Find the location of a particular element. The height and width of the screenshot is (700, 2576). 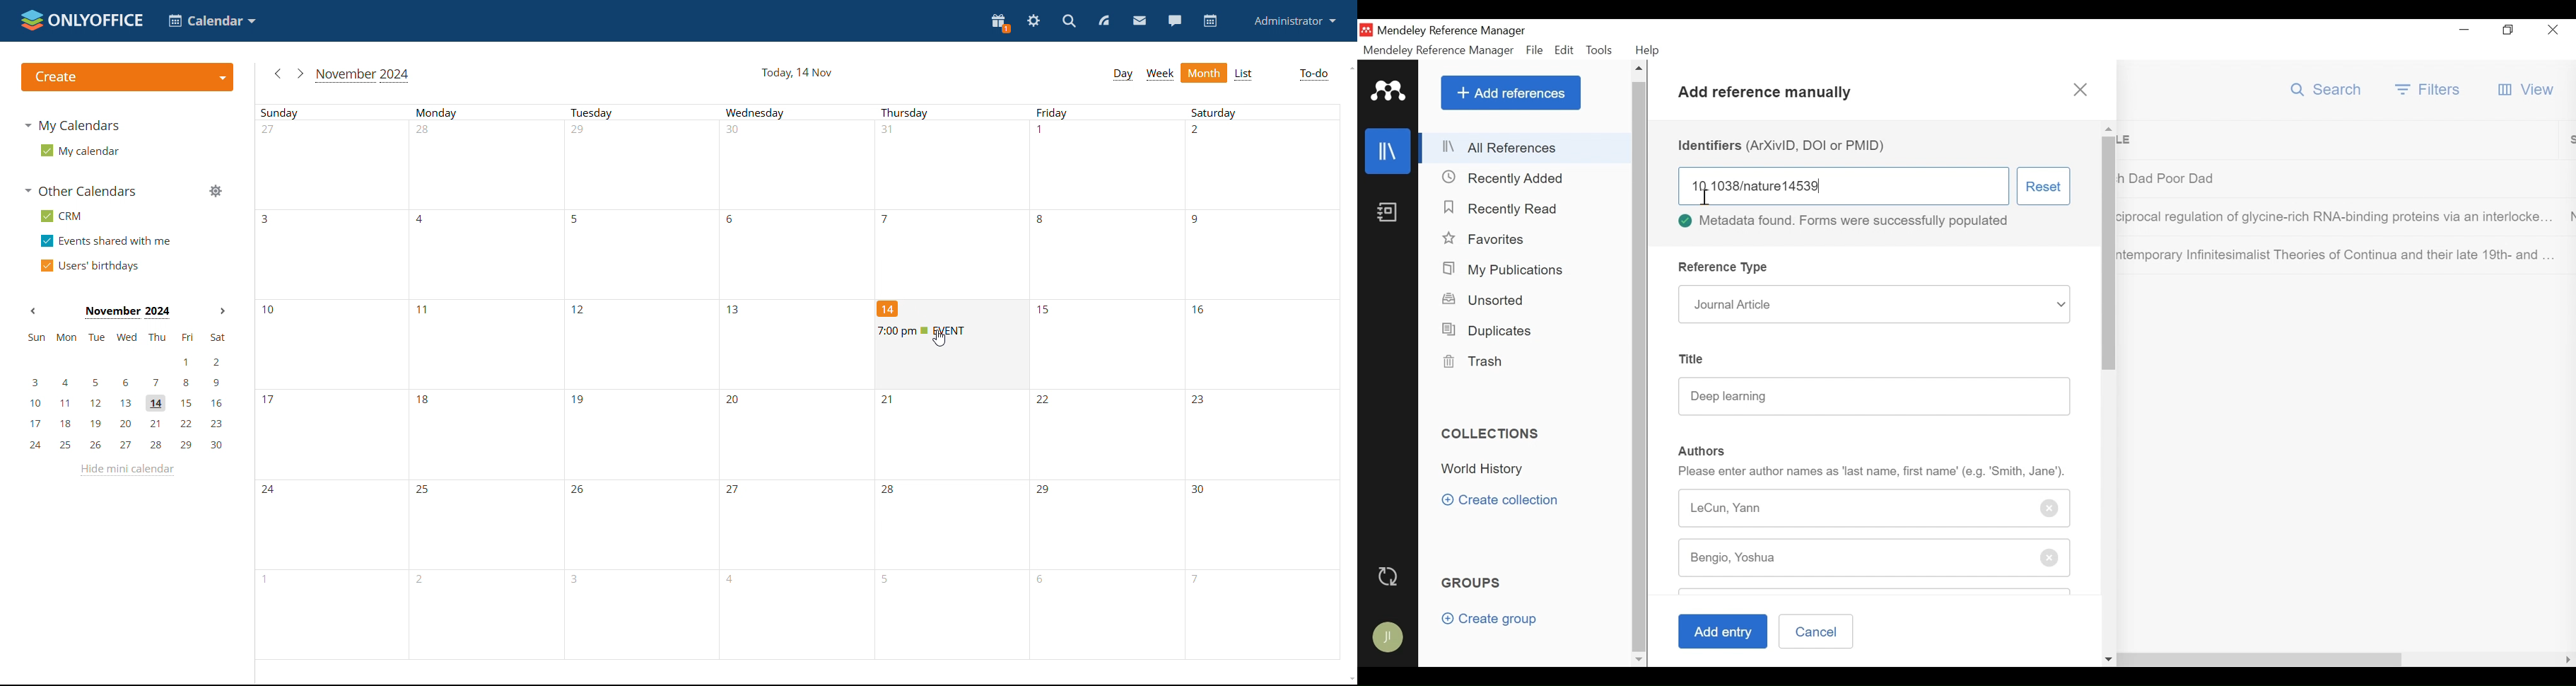

My Publication is located at coordinates (1505, 269).